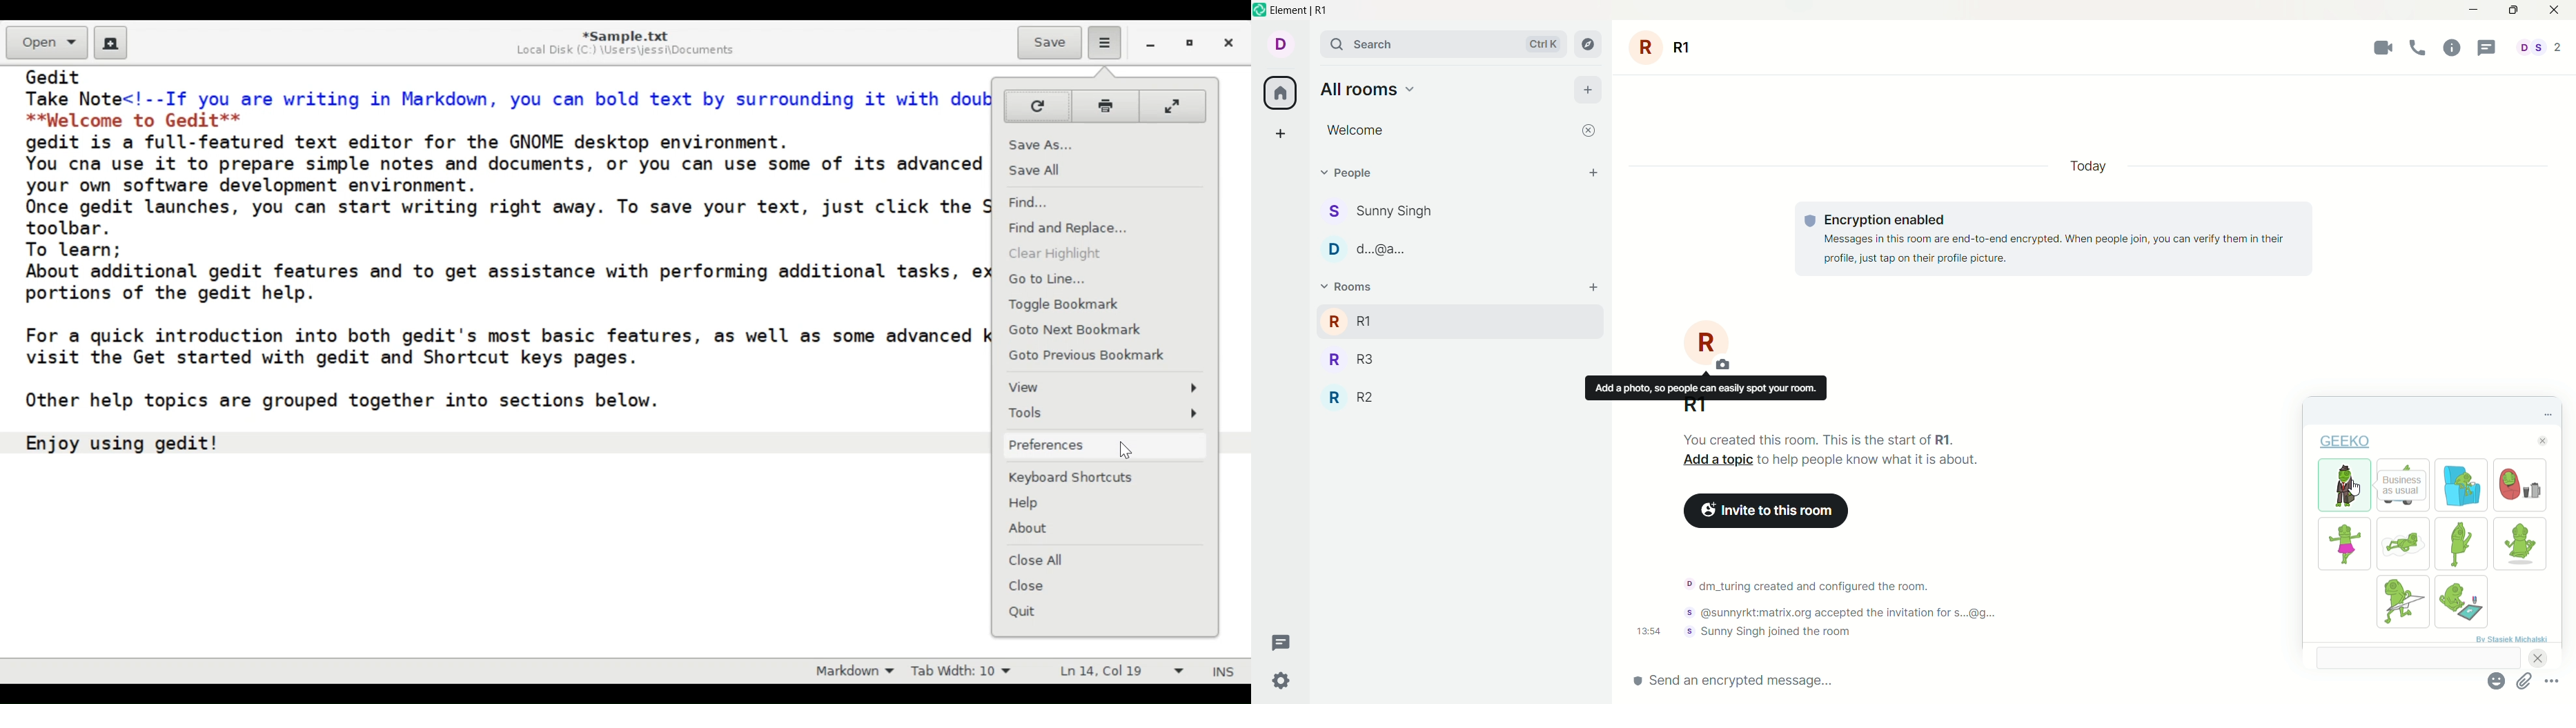 This screenshot has height=728, width=2576. Describe the element at coordinates (1847, 612) in the screenshot. I see `Notification` at that location.